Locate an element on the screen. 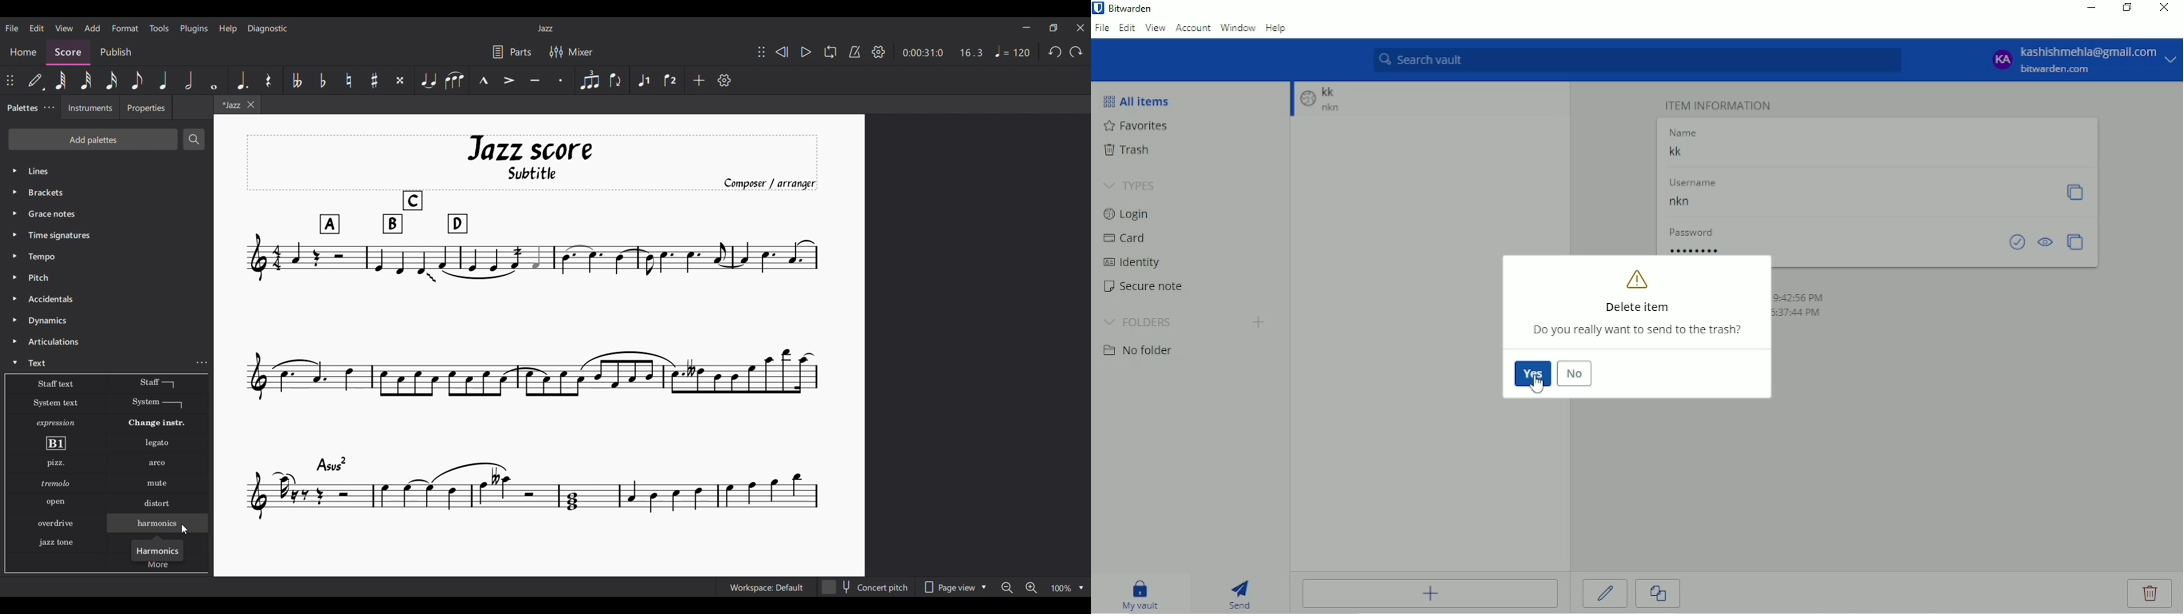 This screenshot has width=2184, height=616. Flip direction is located at coordinates (616, 80).